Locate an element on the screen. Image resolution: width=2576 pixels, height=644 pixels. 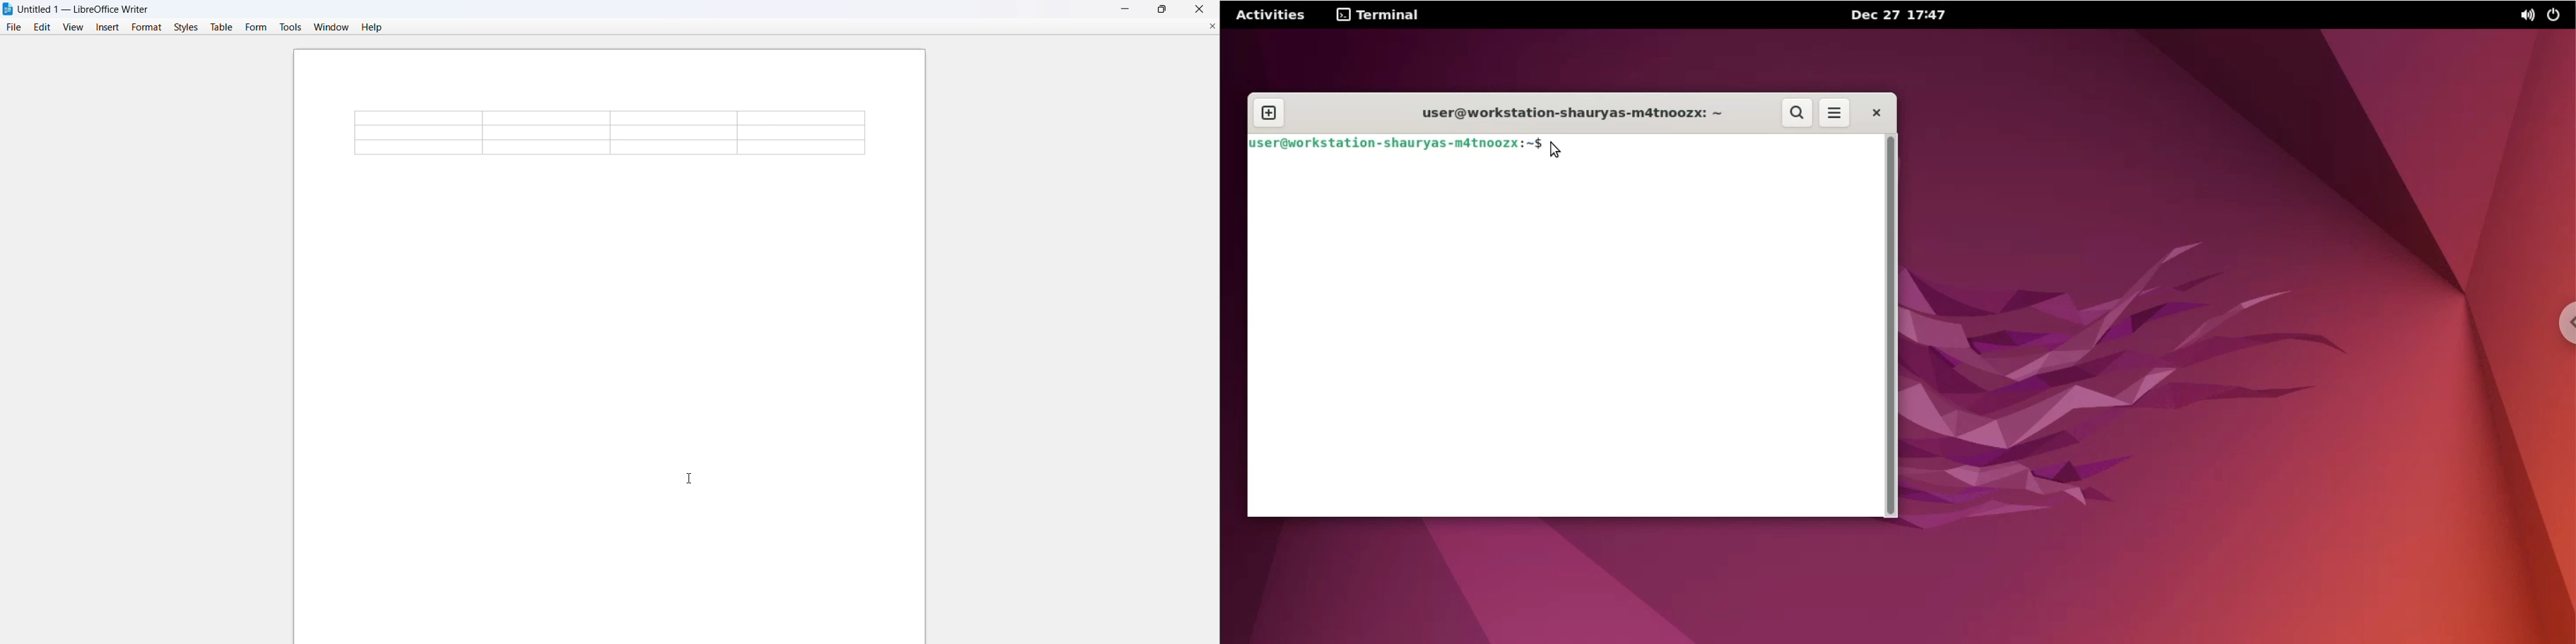
power options is located at coordinates (2557, 14).